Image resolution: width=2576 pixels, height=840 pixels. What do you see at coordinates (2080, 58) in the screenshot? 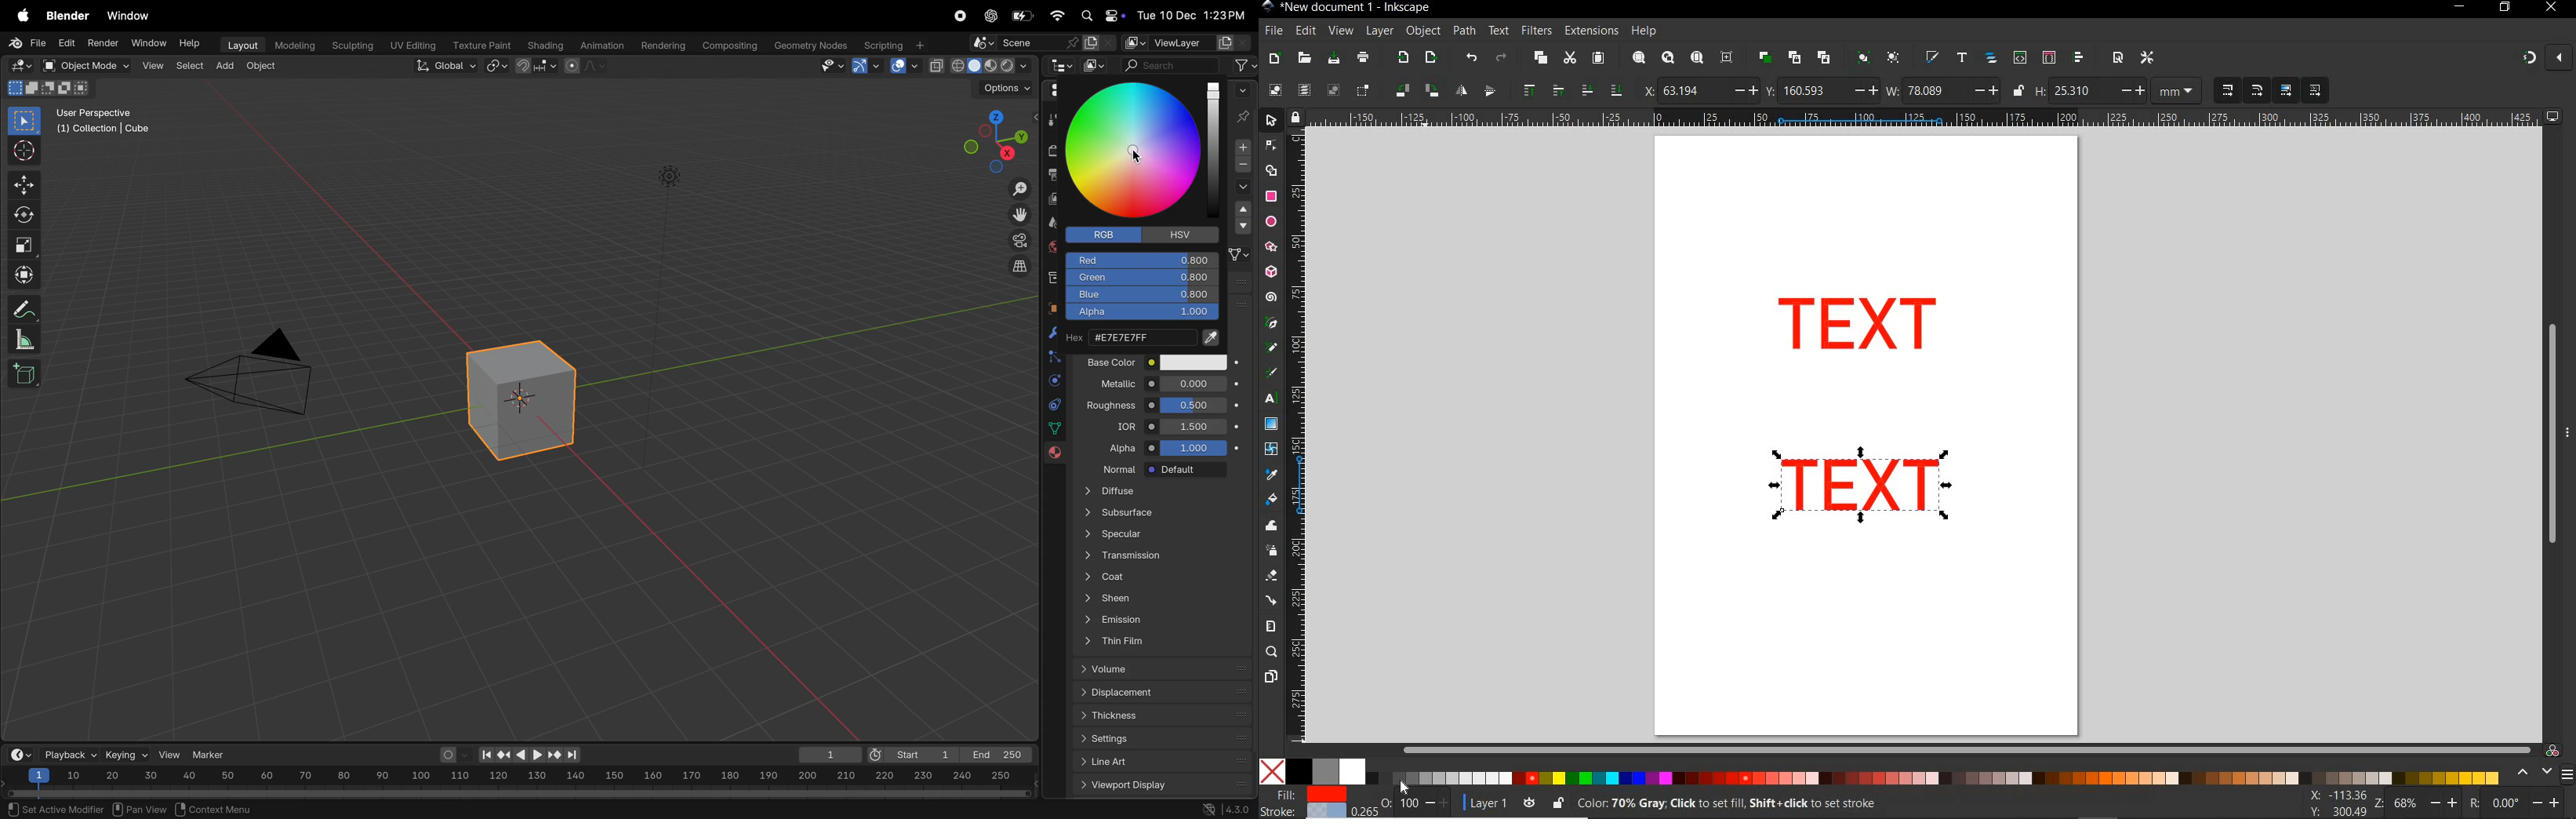
I see `open align and distribute` at bounding box center [2080, 58].